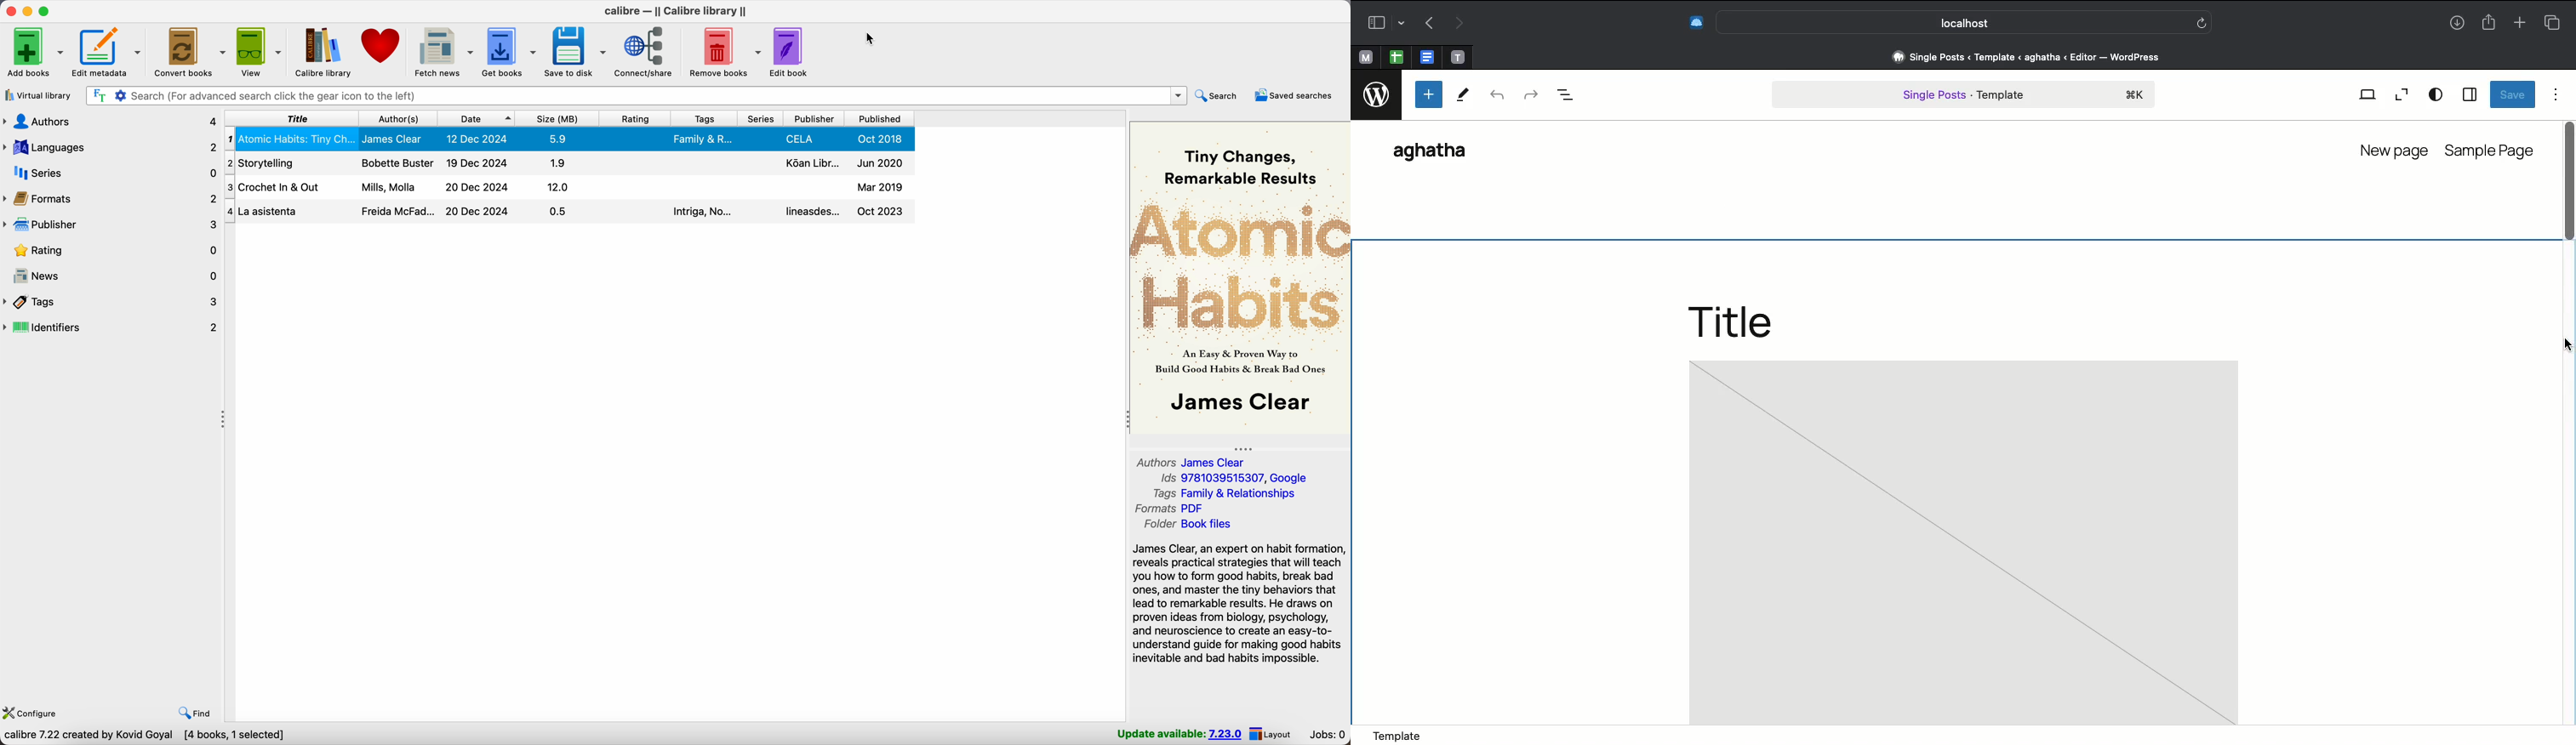 This screenshot has height=756, width=2576. I want to click on book cover preview, so click(1240, 277).